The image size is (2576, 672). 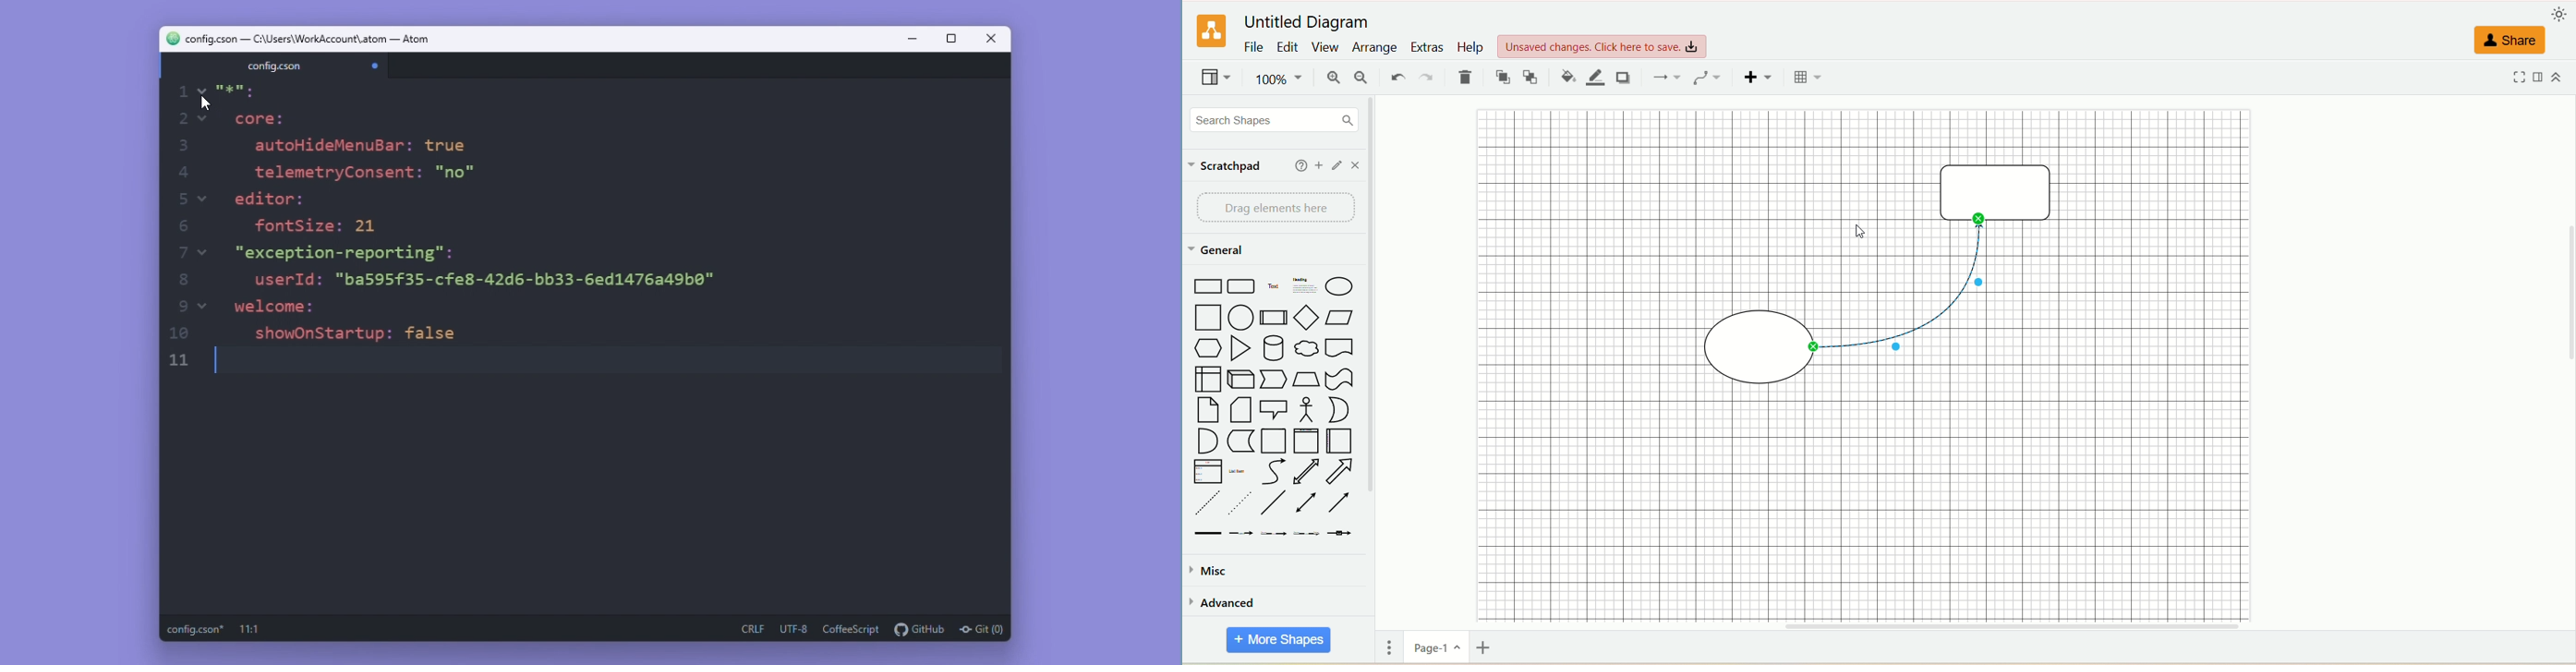 What do you see at coordinates (1904, 286) in the screenshot?
I see `connector` at bounding box center [1904, 286].